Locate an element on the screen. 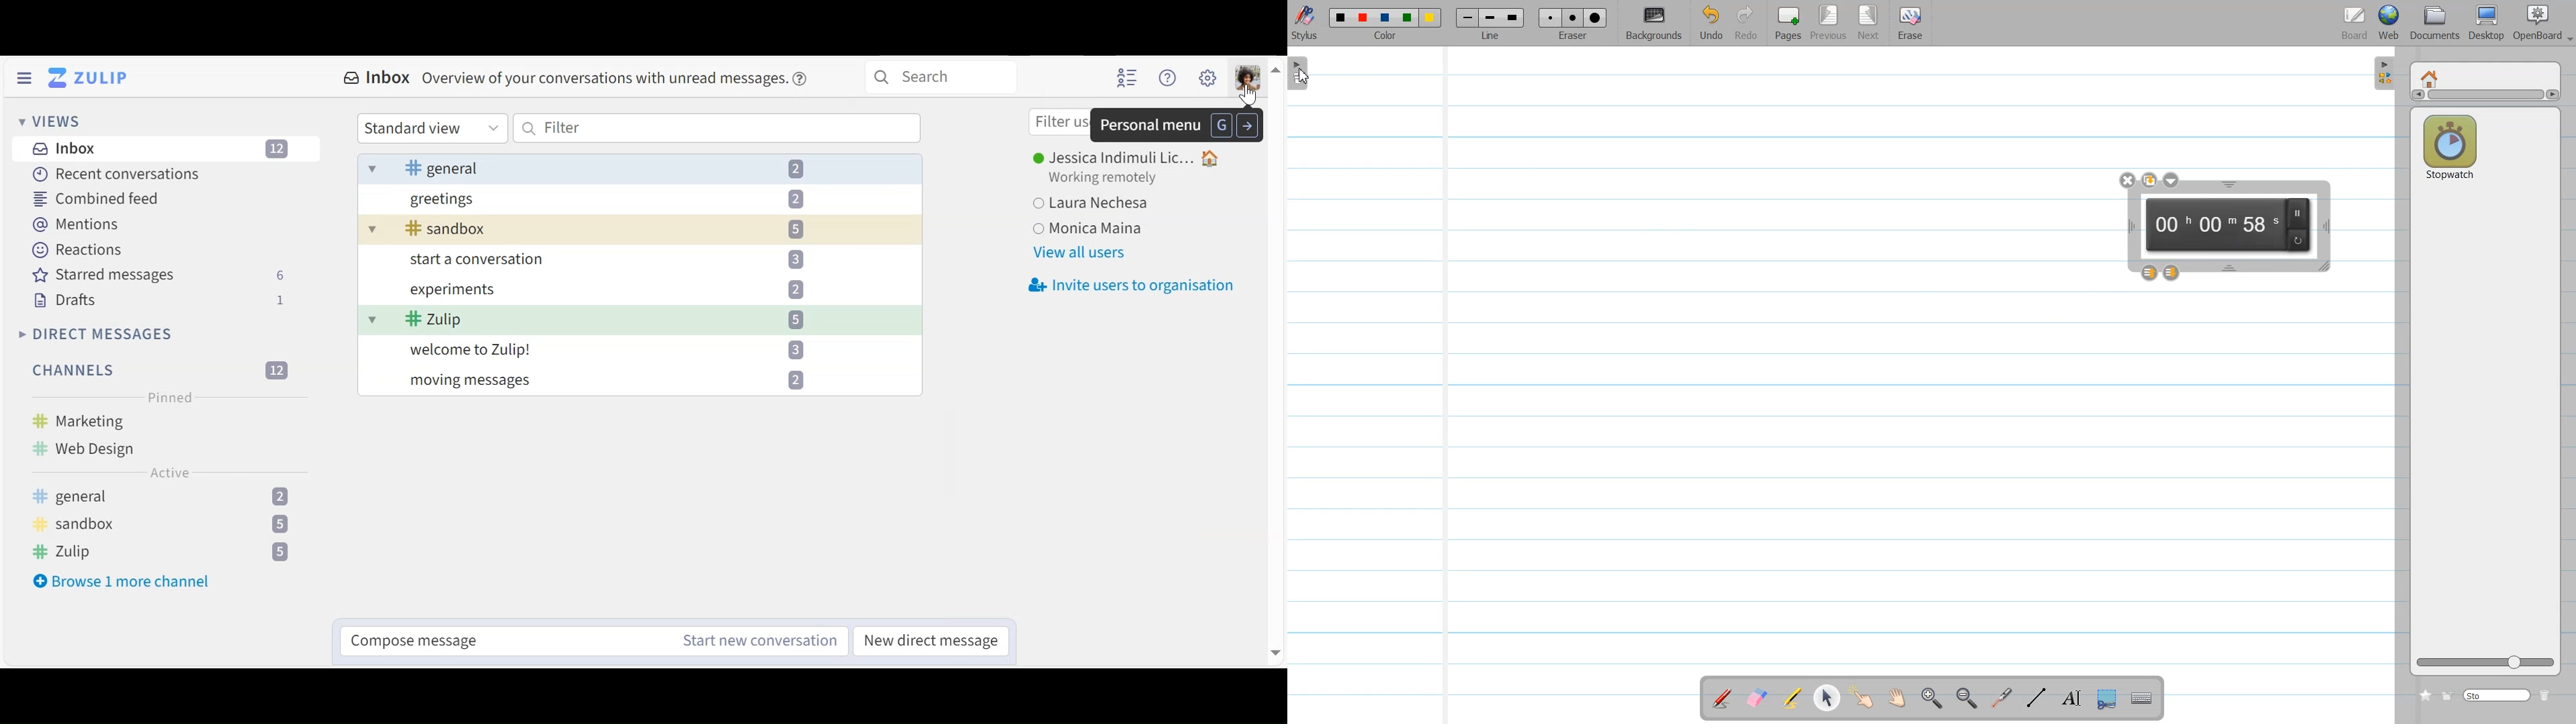 The height and width of the screenshot is (728, 2576). Standard View is located at coordinates (434, 127).